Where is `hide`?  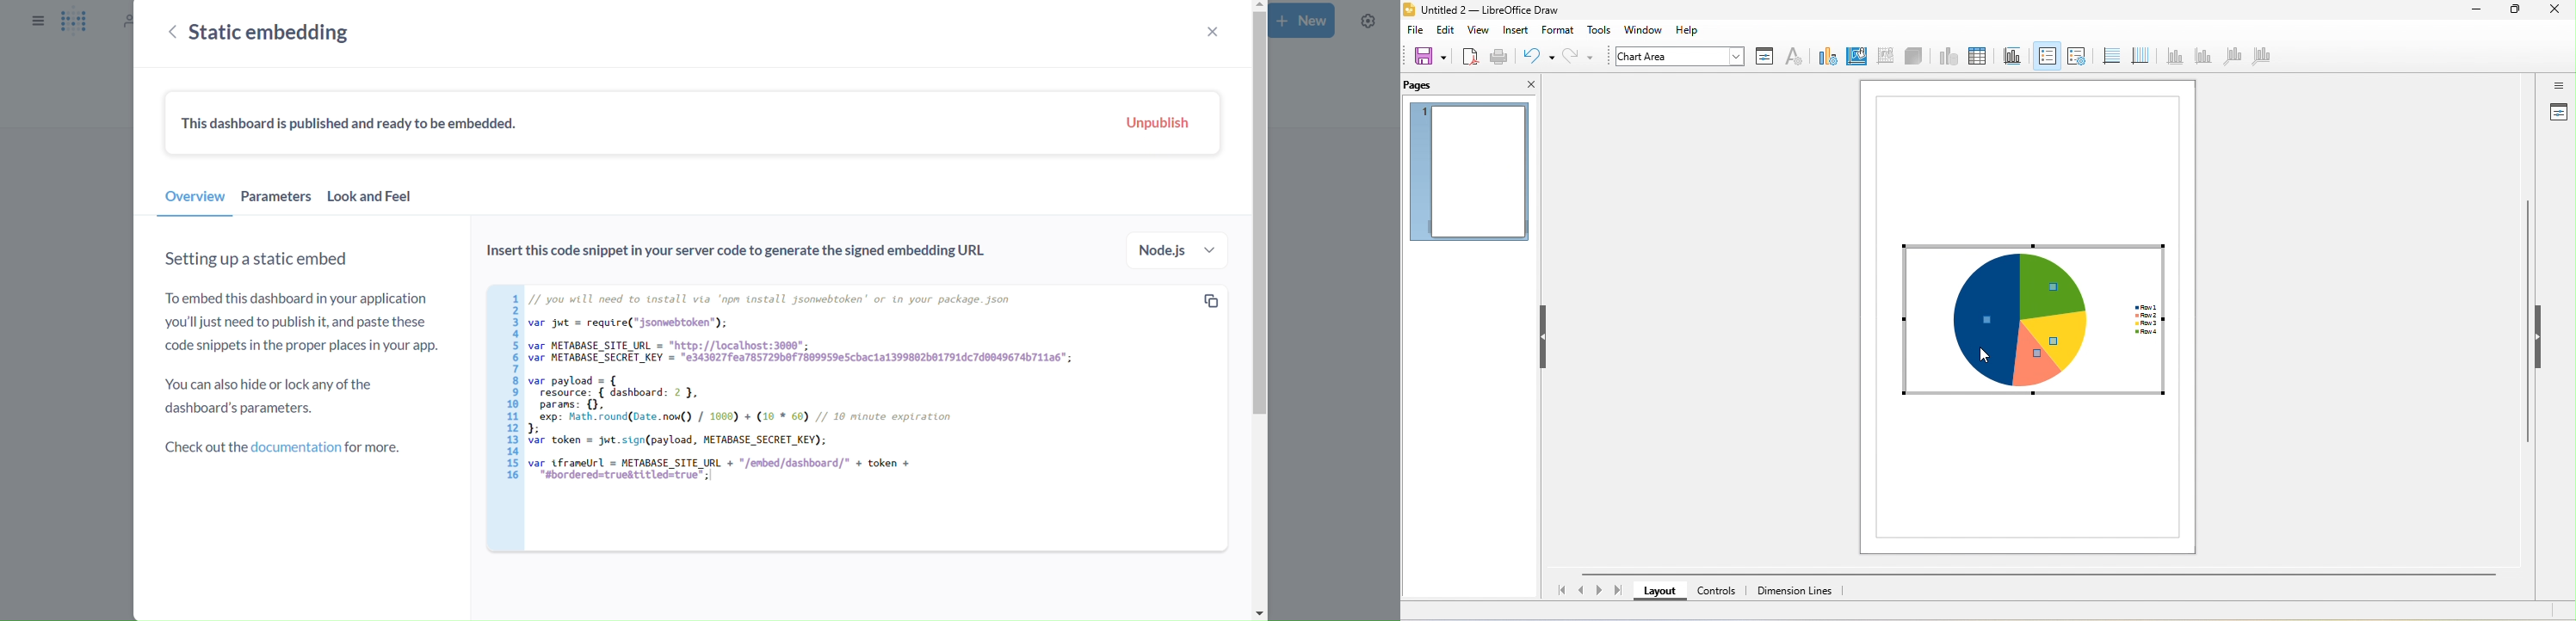
hide is located at coordinates (1545, 336).